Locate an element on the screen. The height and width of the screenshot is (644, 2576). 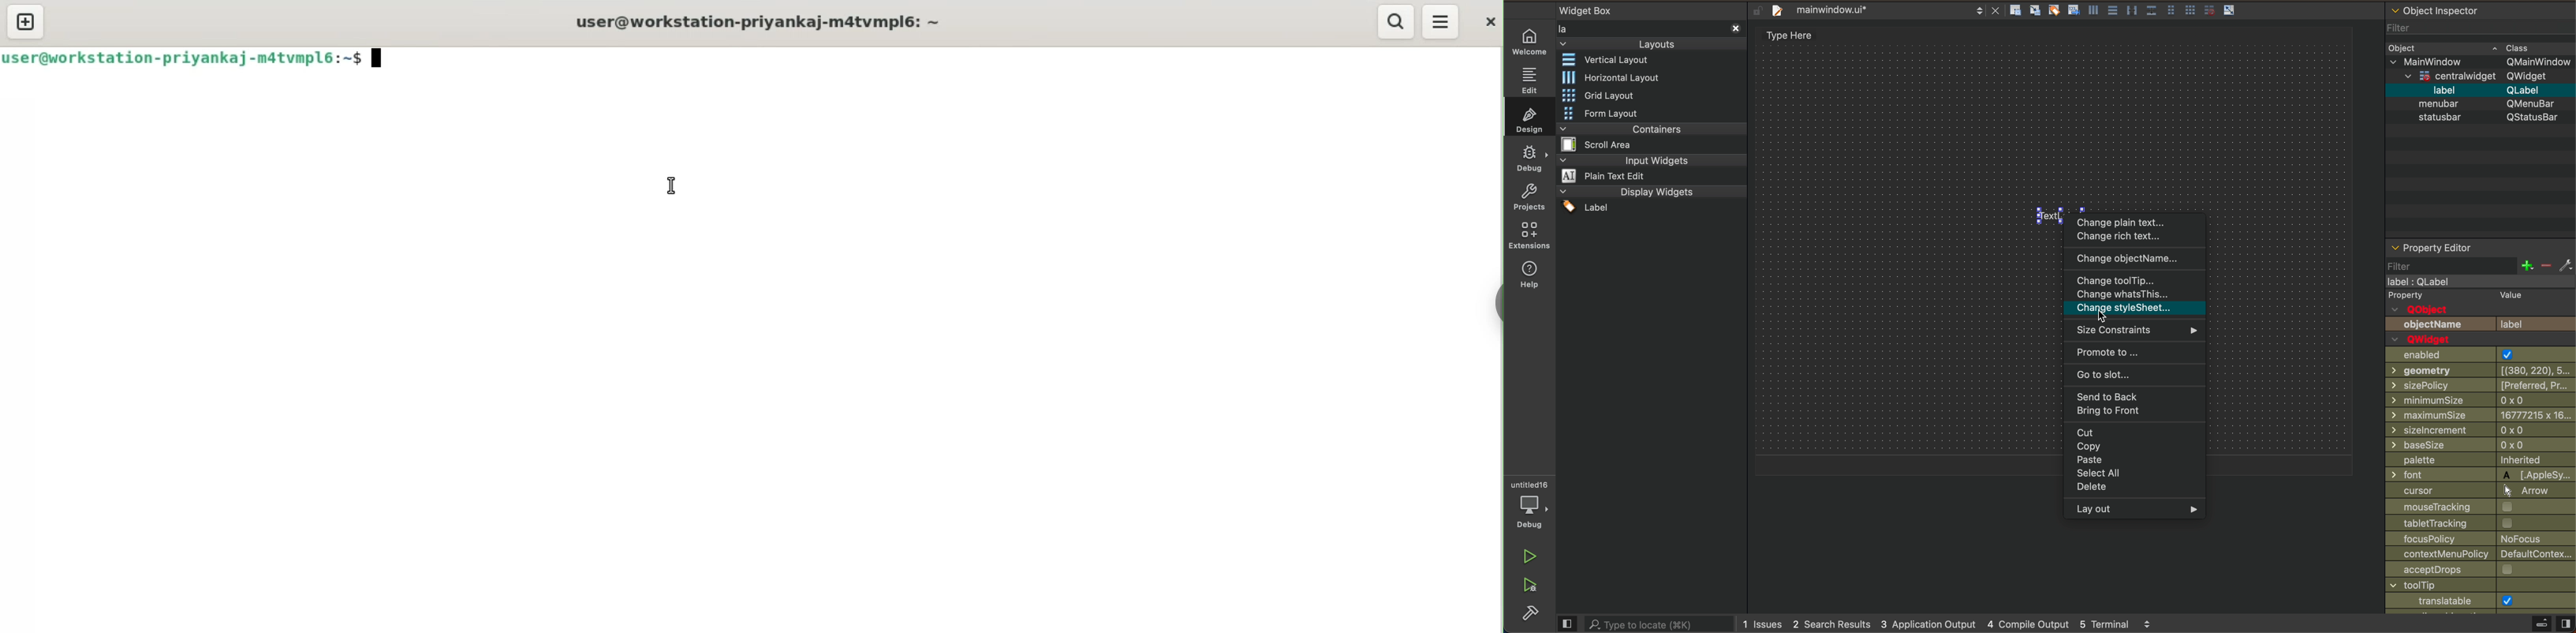
mainwindow is located at coordinates (2483, 62).